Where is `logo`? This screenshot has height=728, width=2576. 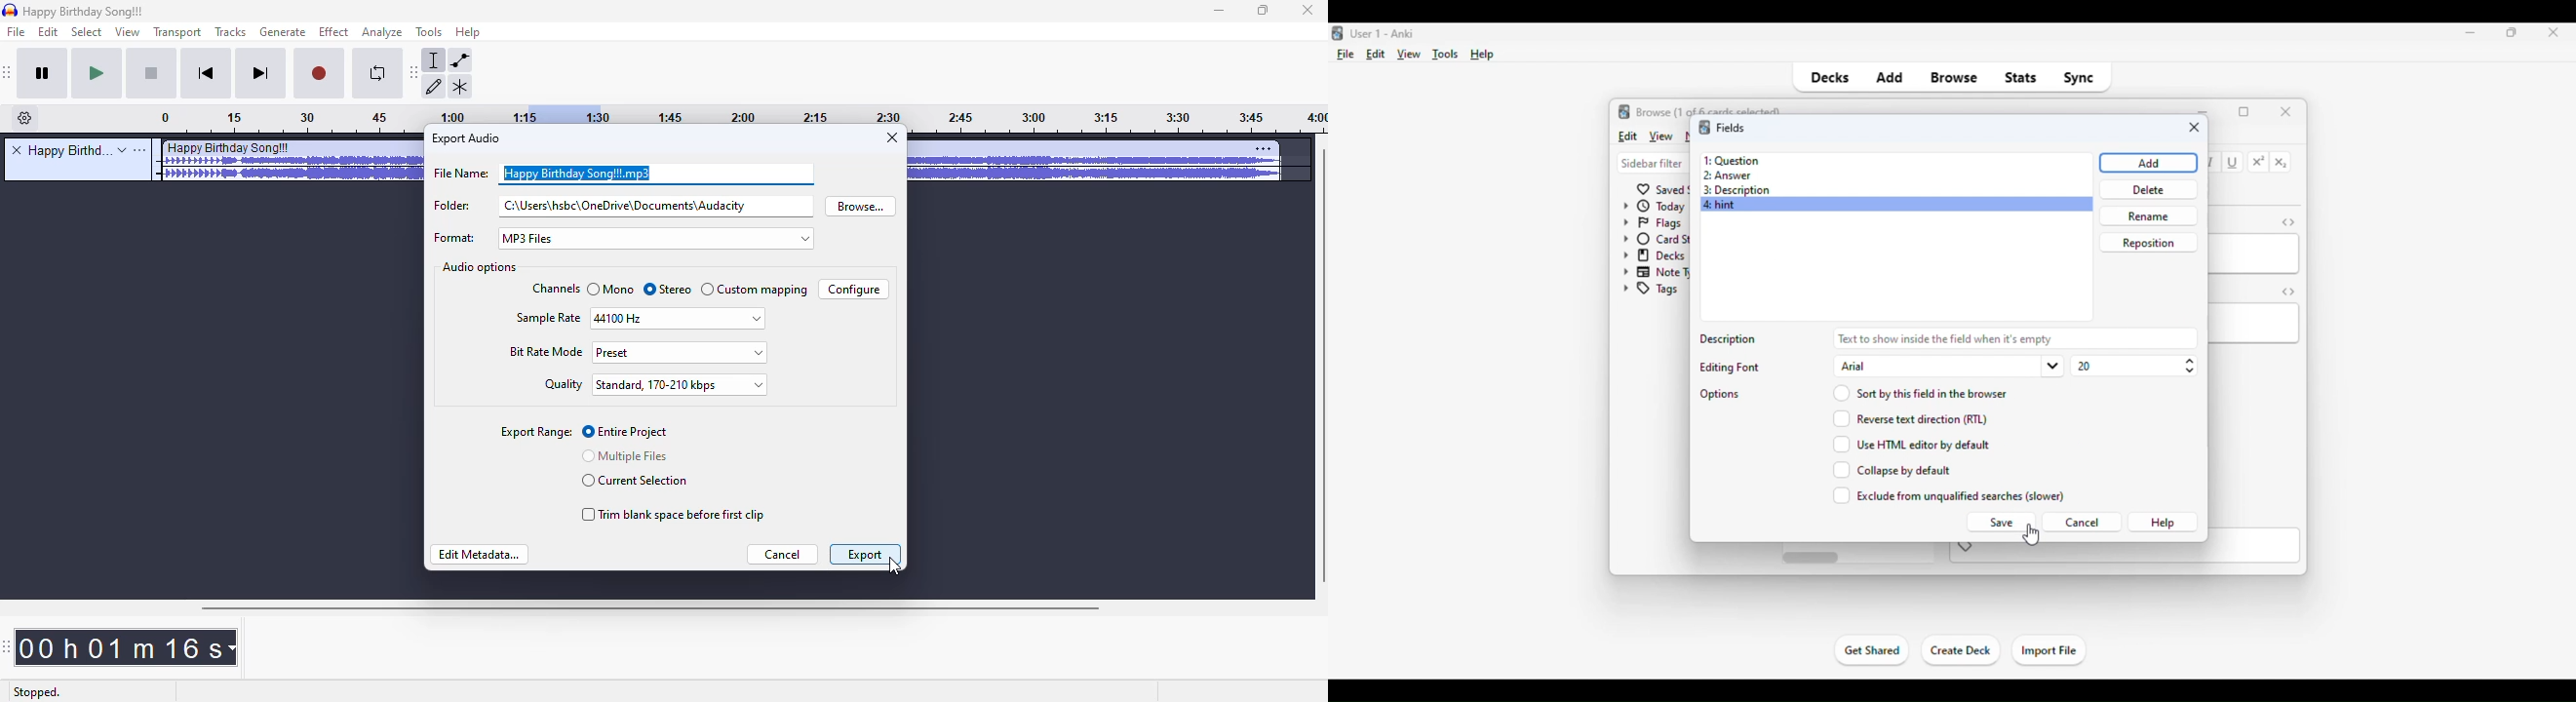 logo is located at coordinates (1704, 127).